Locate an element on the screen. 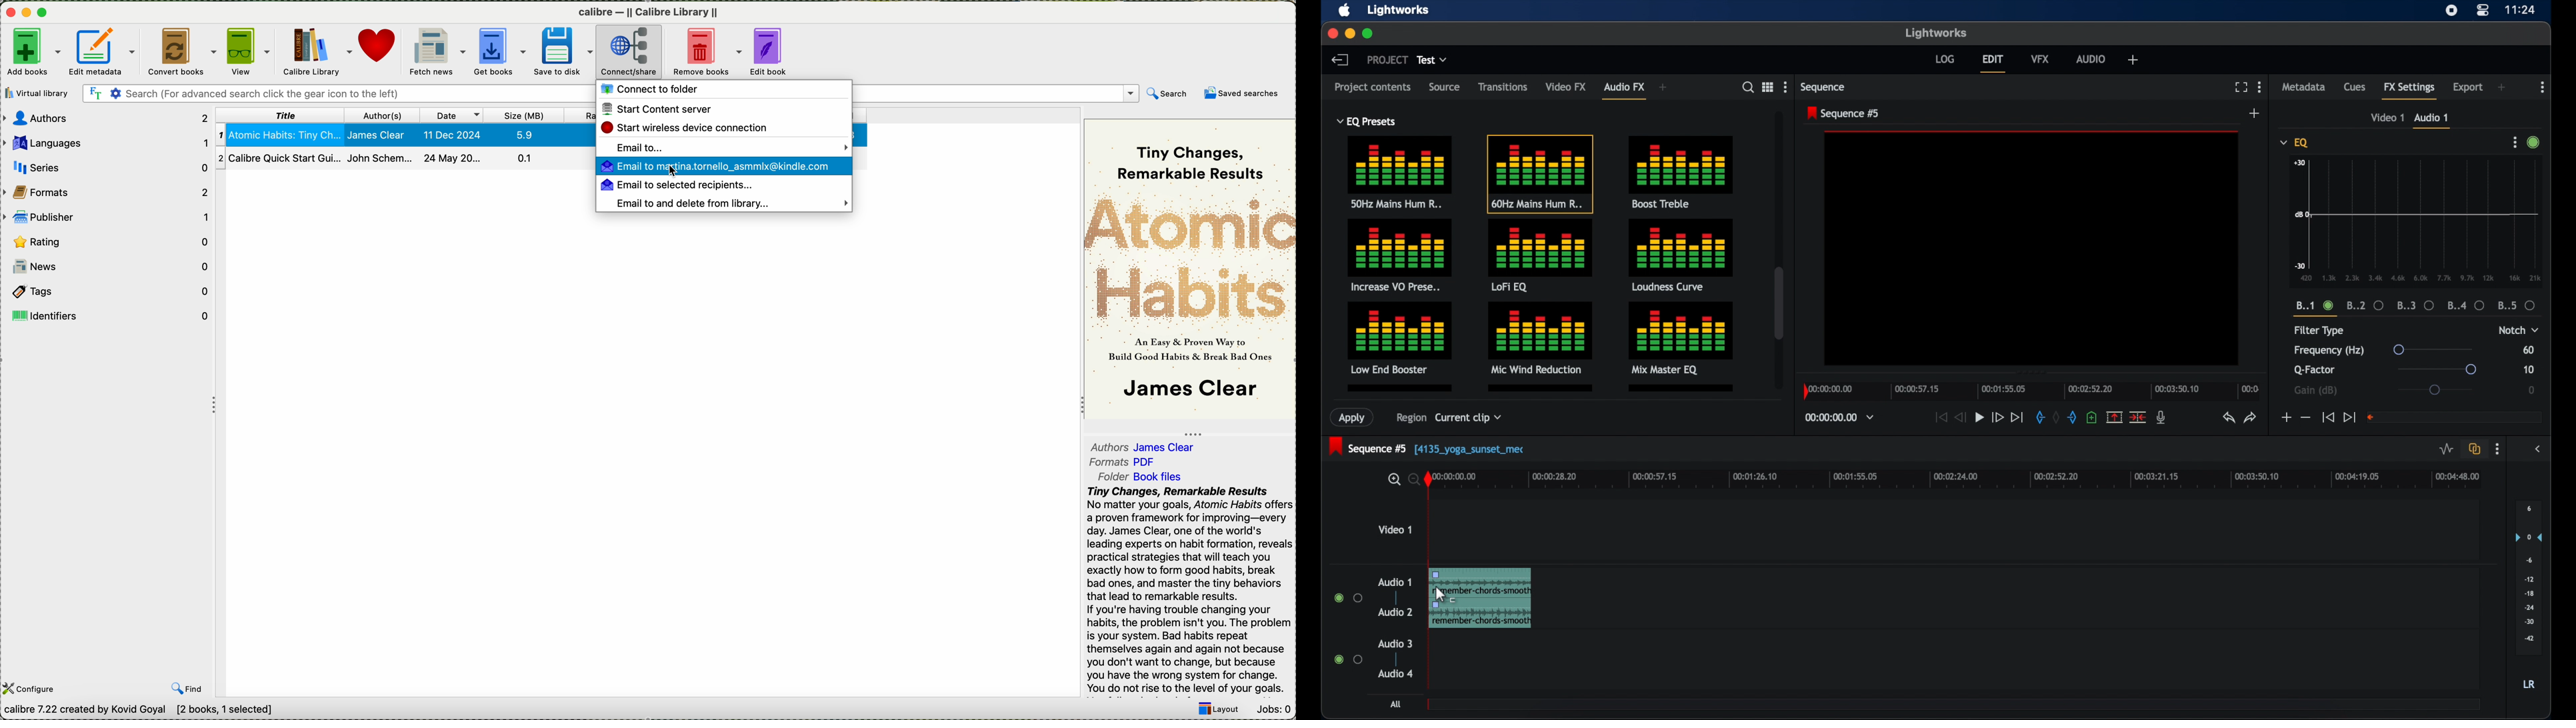 This screenshot has width=2576, height=728. jump to end is located at coordinates (2017, 417).